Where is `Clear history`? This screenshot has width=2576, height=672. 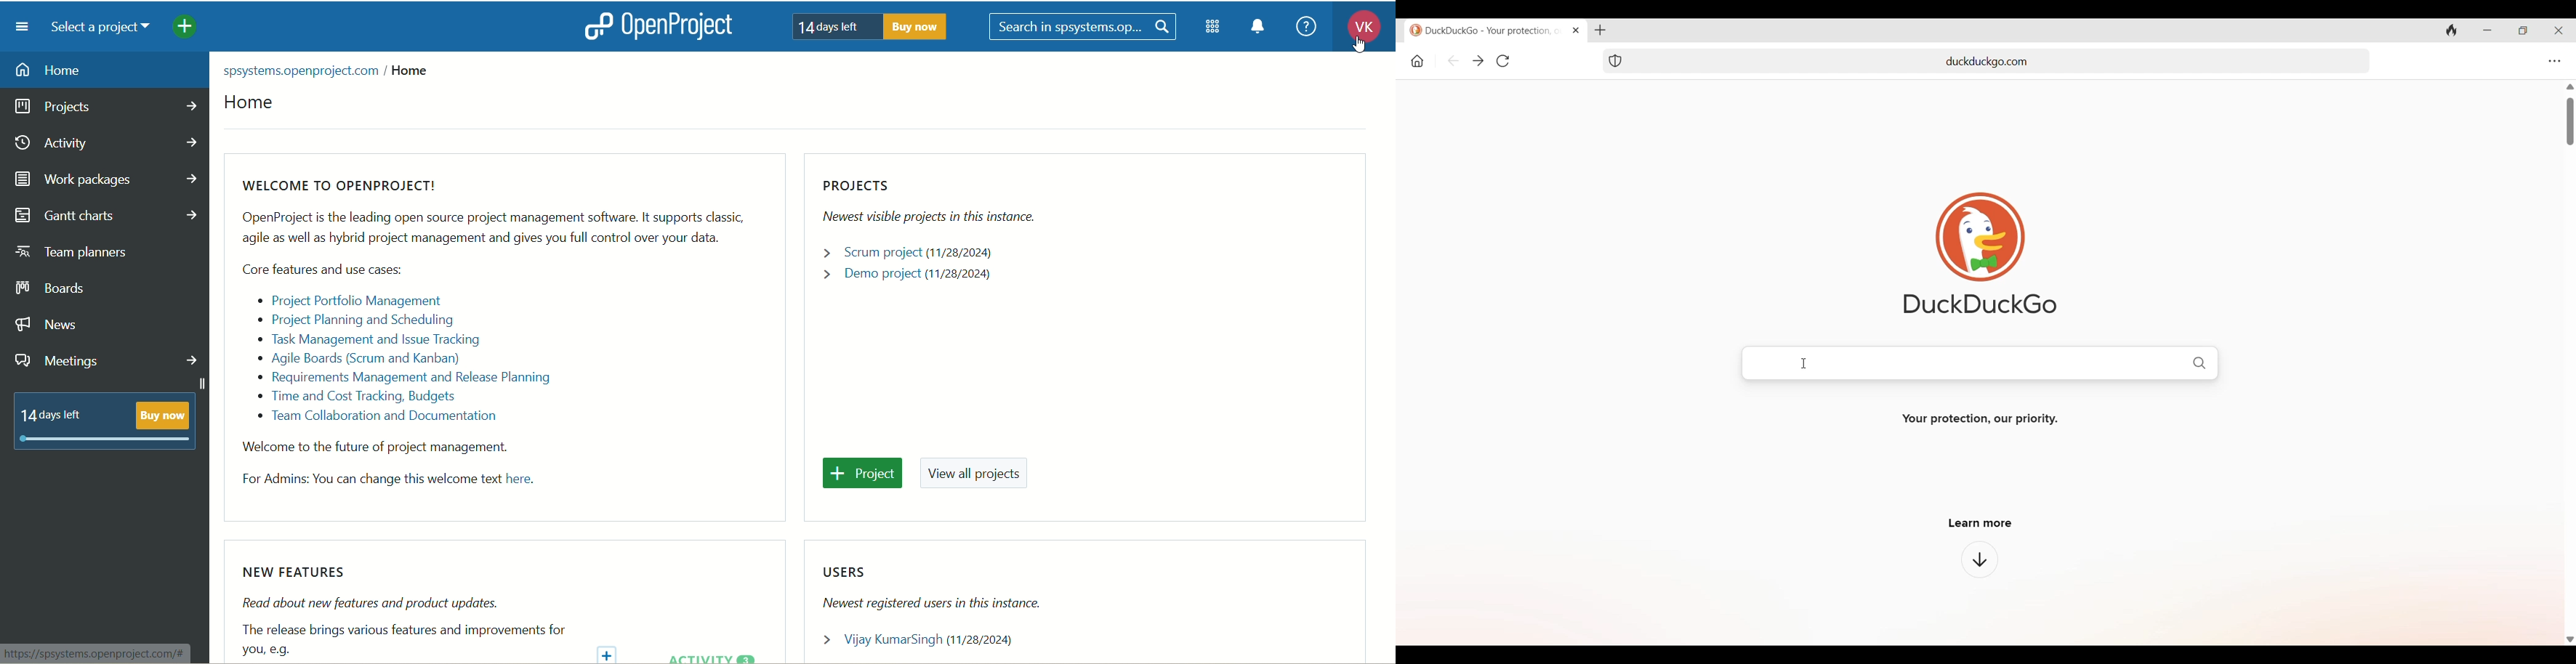
Clear history is located at coordinates (2452, 31).